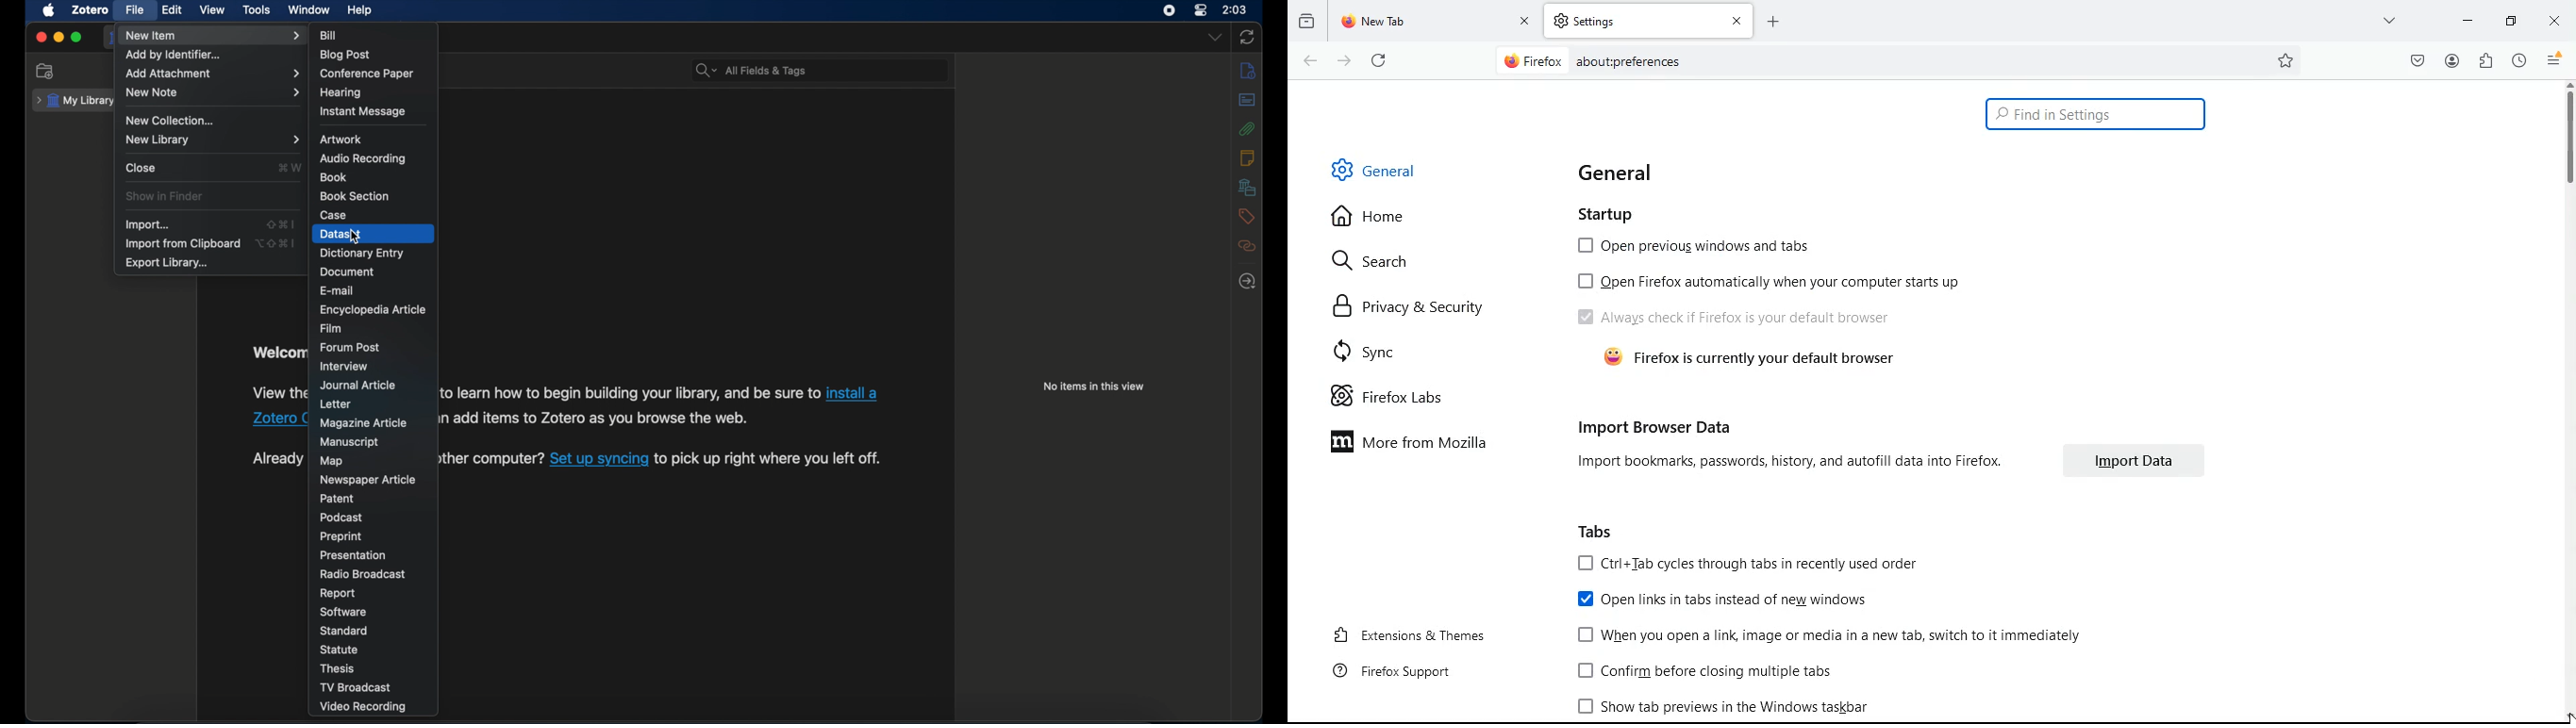 This screenshot has width=2576, height=728. What do you see at coordinates (349, 273) in the screenshot?
I see `document` at bounding box center [349, 273].